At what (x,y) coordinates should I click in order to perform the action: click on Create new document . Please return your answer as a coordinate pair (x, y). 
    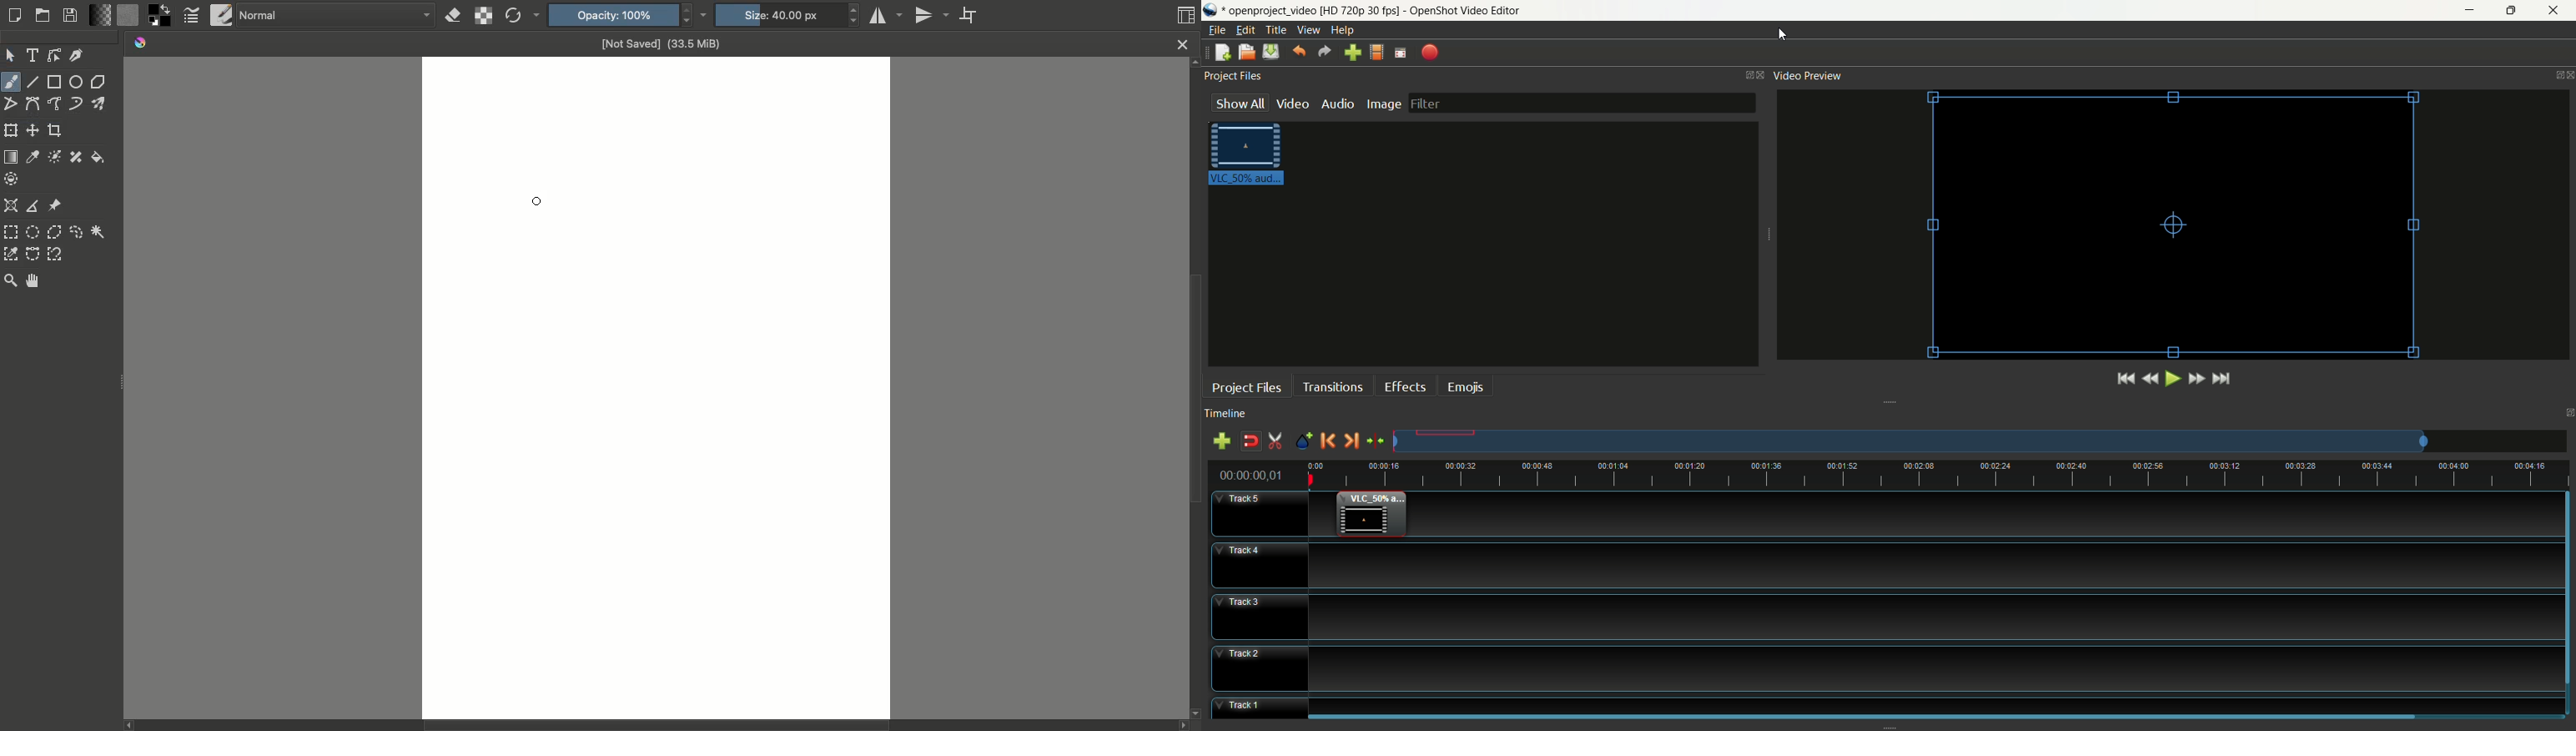
    Looking at the image, I should click on (16, 15).